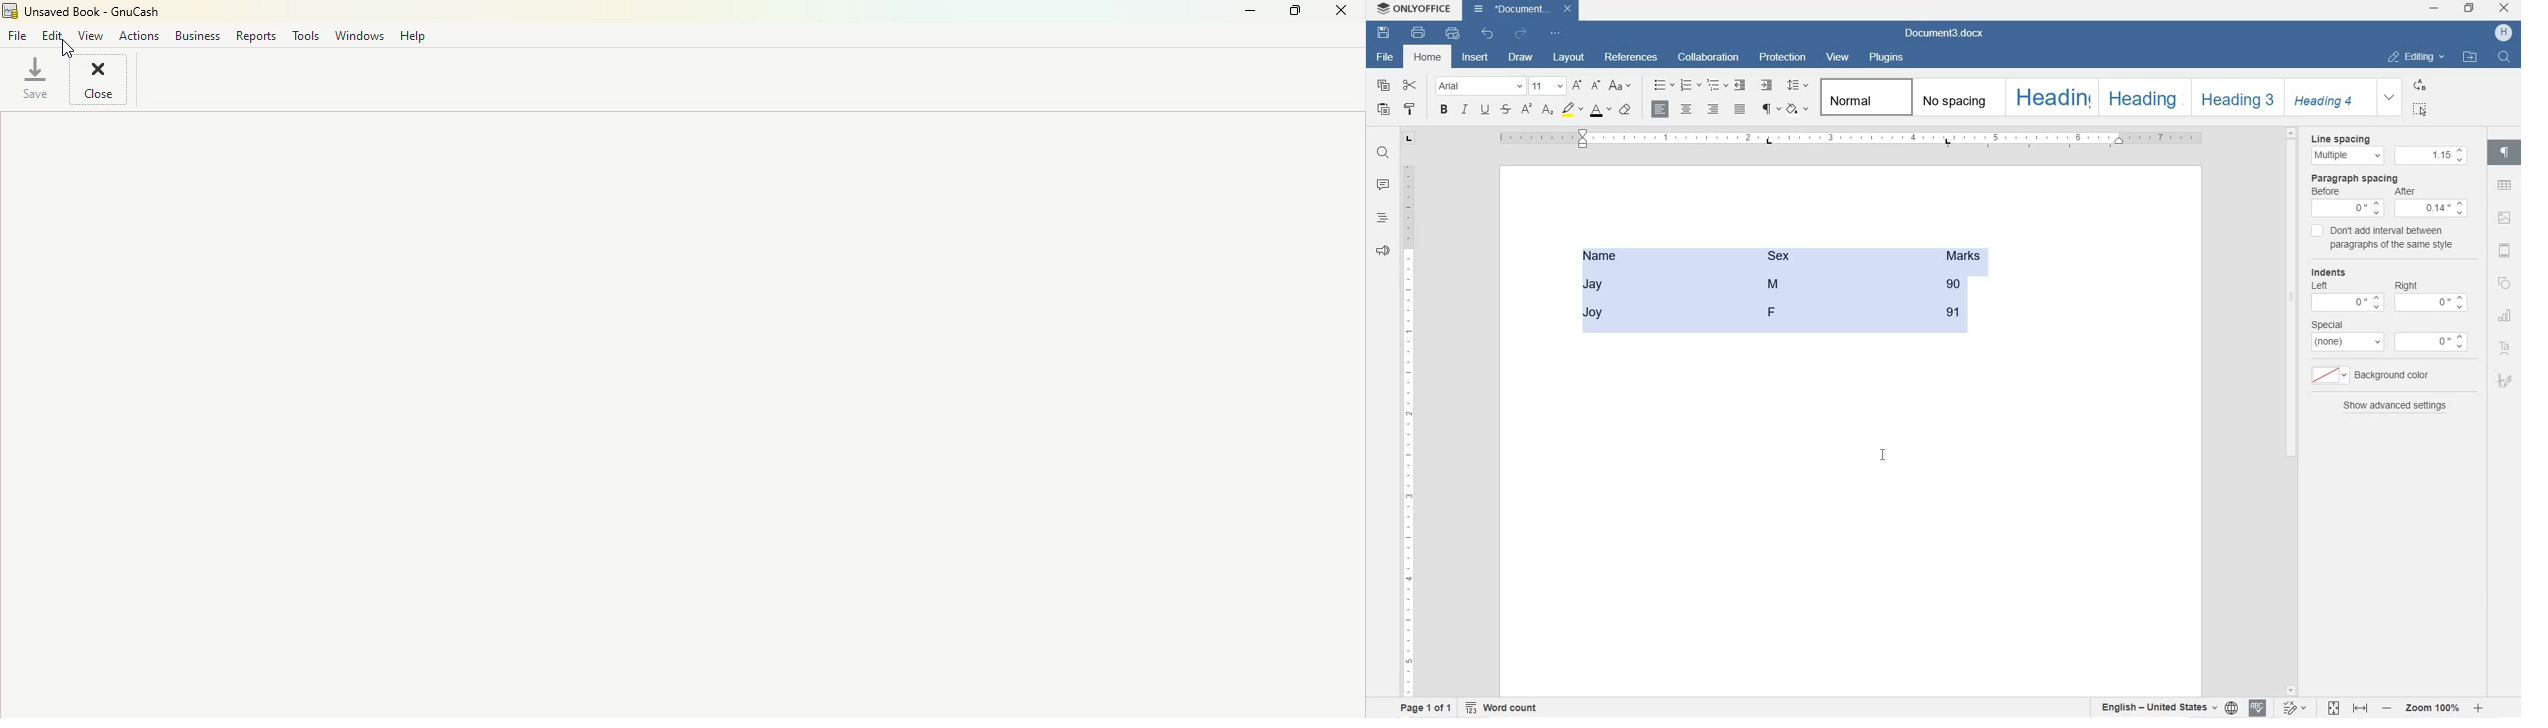  Describe the element at coordinates (1686, 109) in the screenshot. I see `ALIGN CENTER` at that location.